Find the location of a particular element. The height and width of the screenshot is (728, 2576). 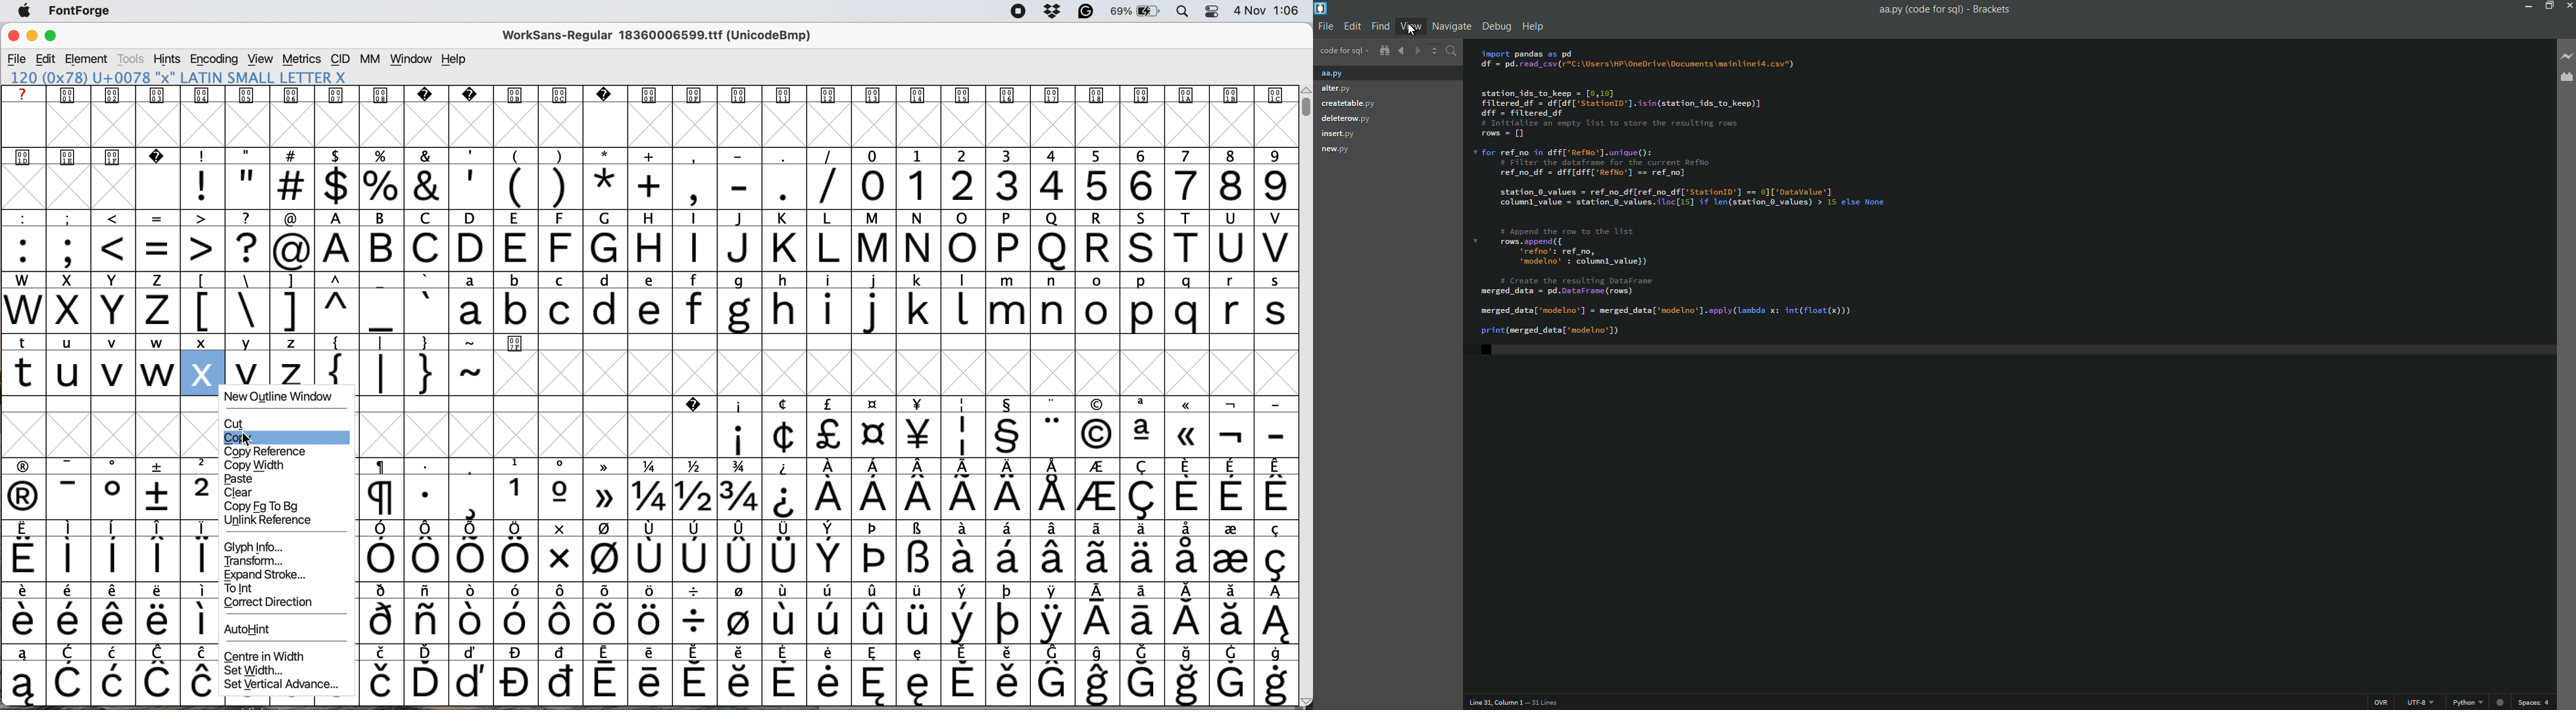

edit is located at coordinates (47, 58).